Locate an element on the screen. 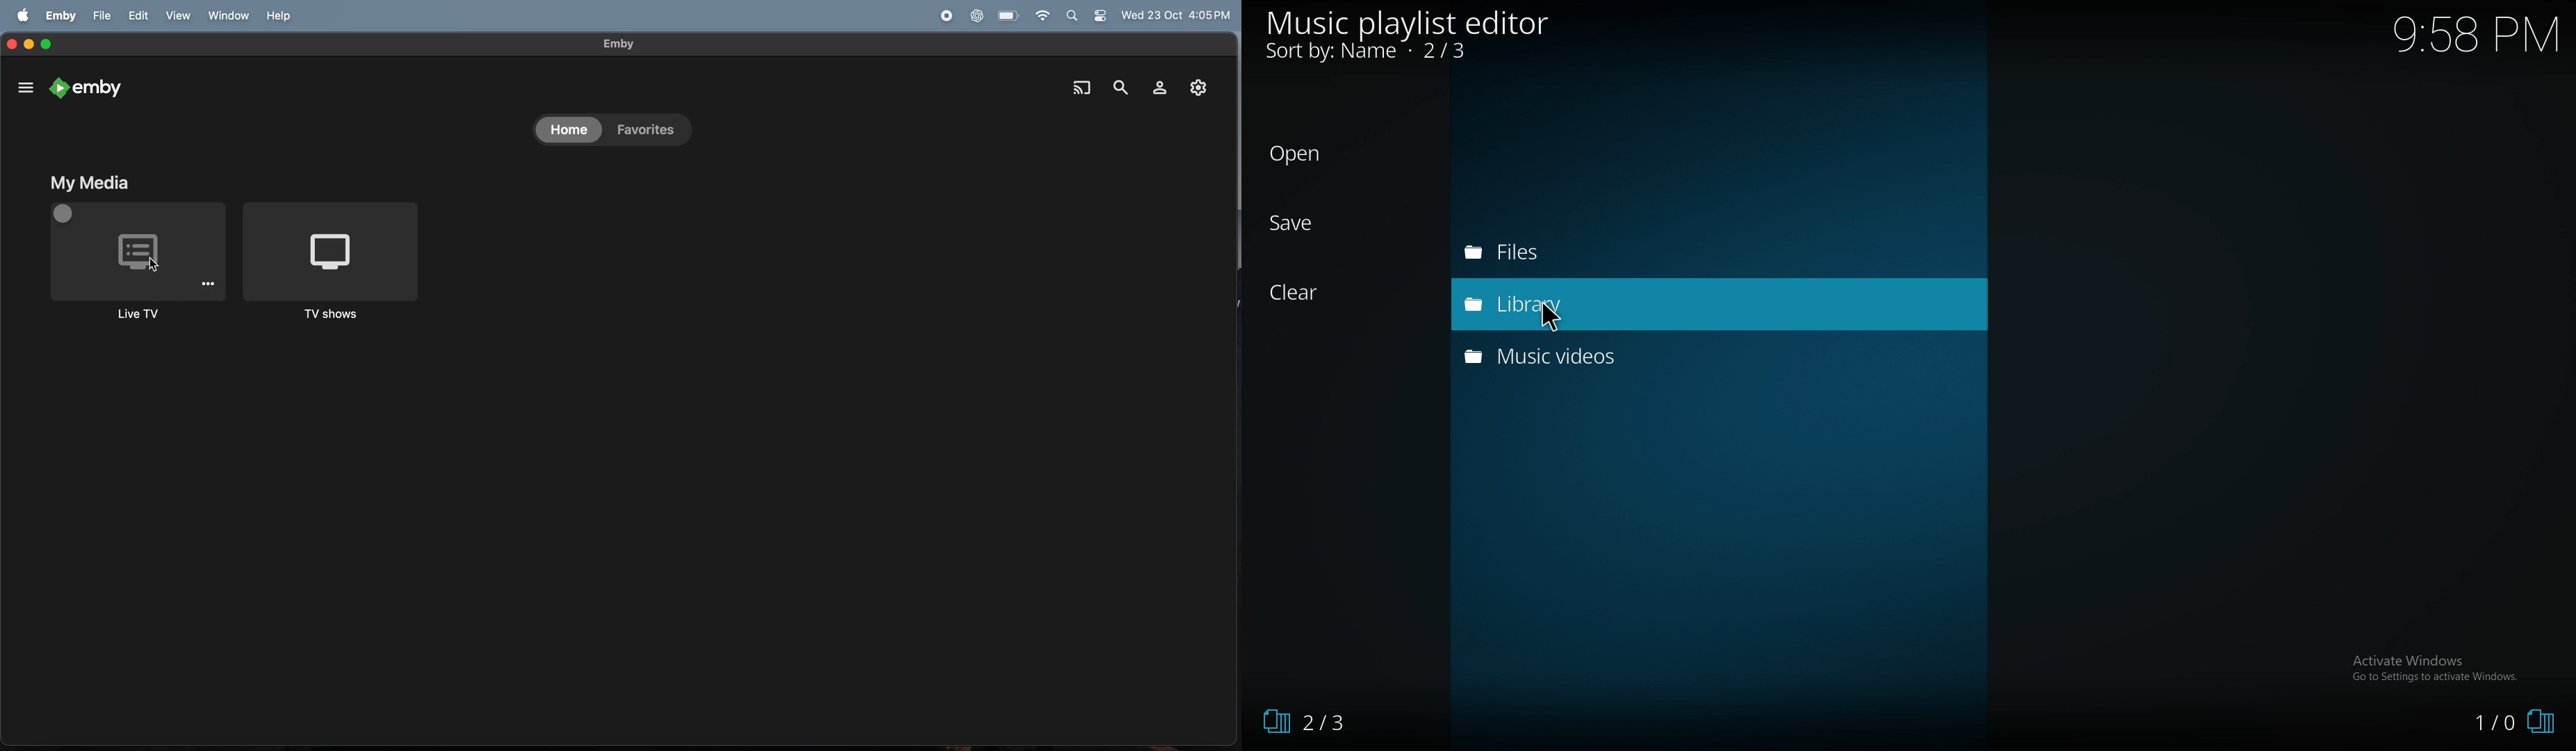  library is located at coordinates (1608, 304).